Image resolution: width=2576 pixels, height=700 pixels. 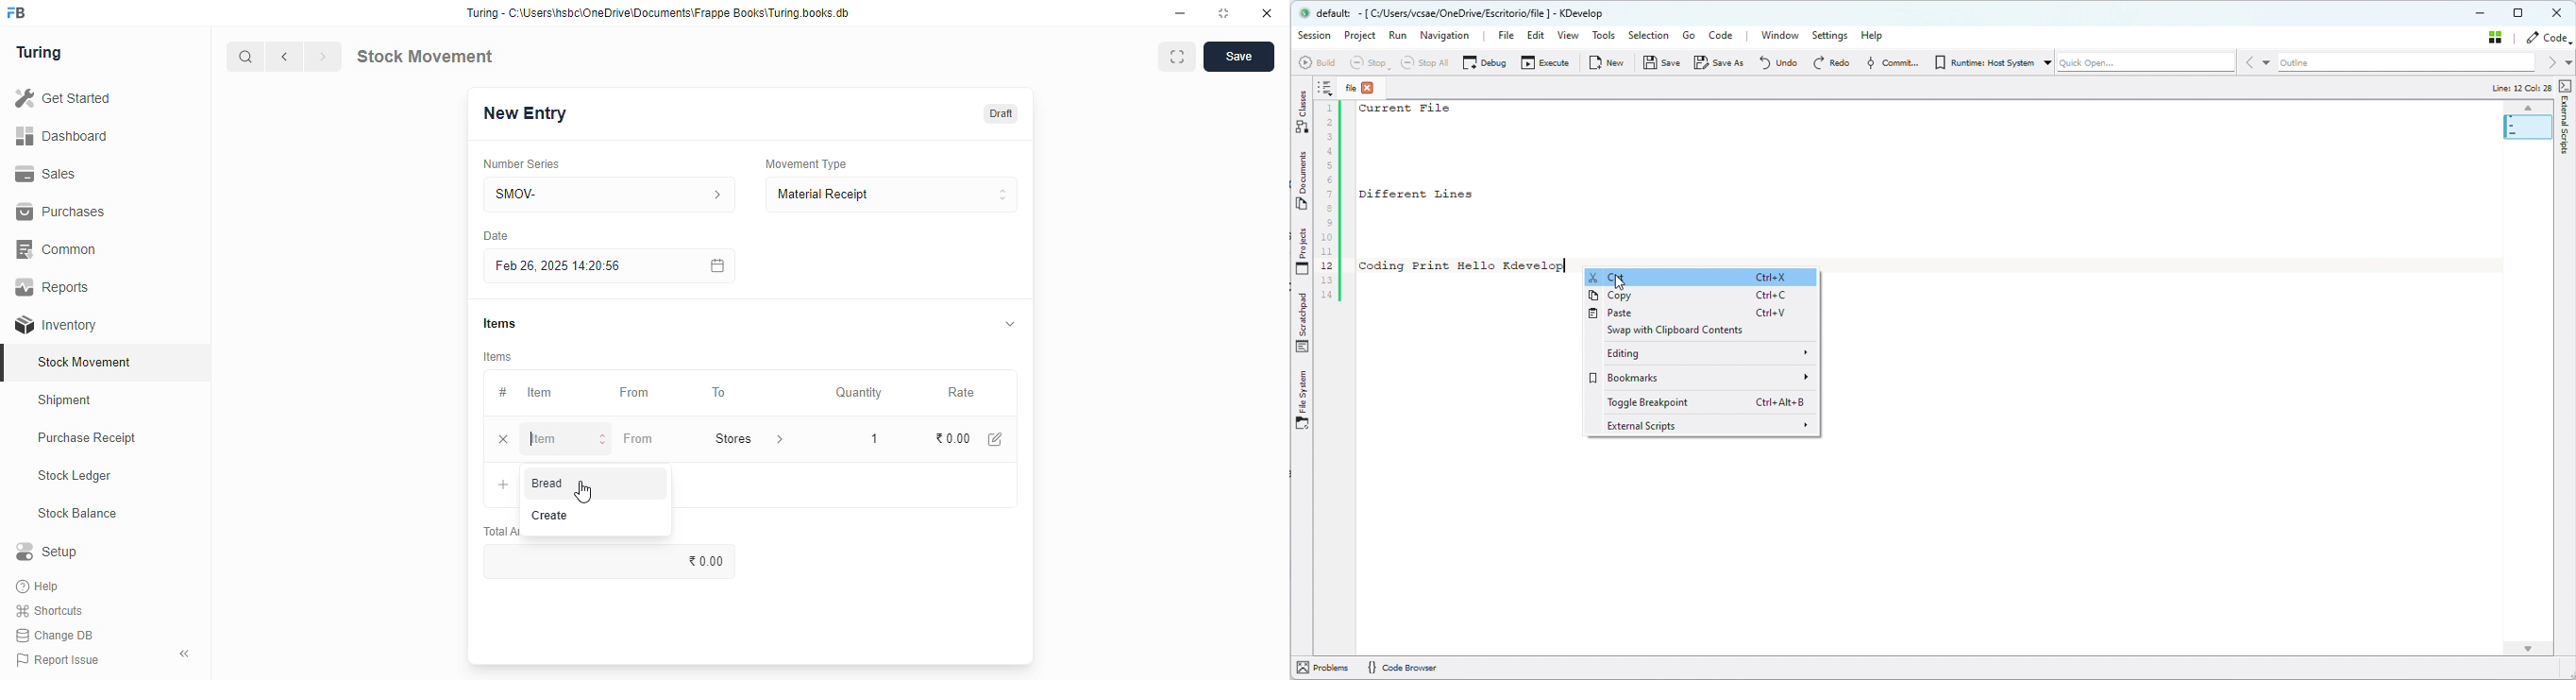 I want to click on turing, so click(x=40, y=53).